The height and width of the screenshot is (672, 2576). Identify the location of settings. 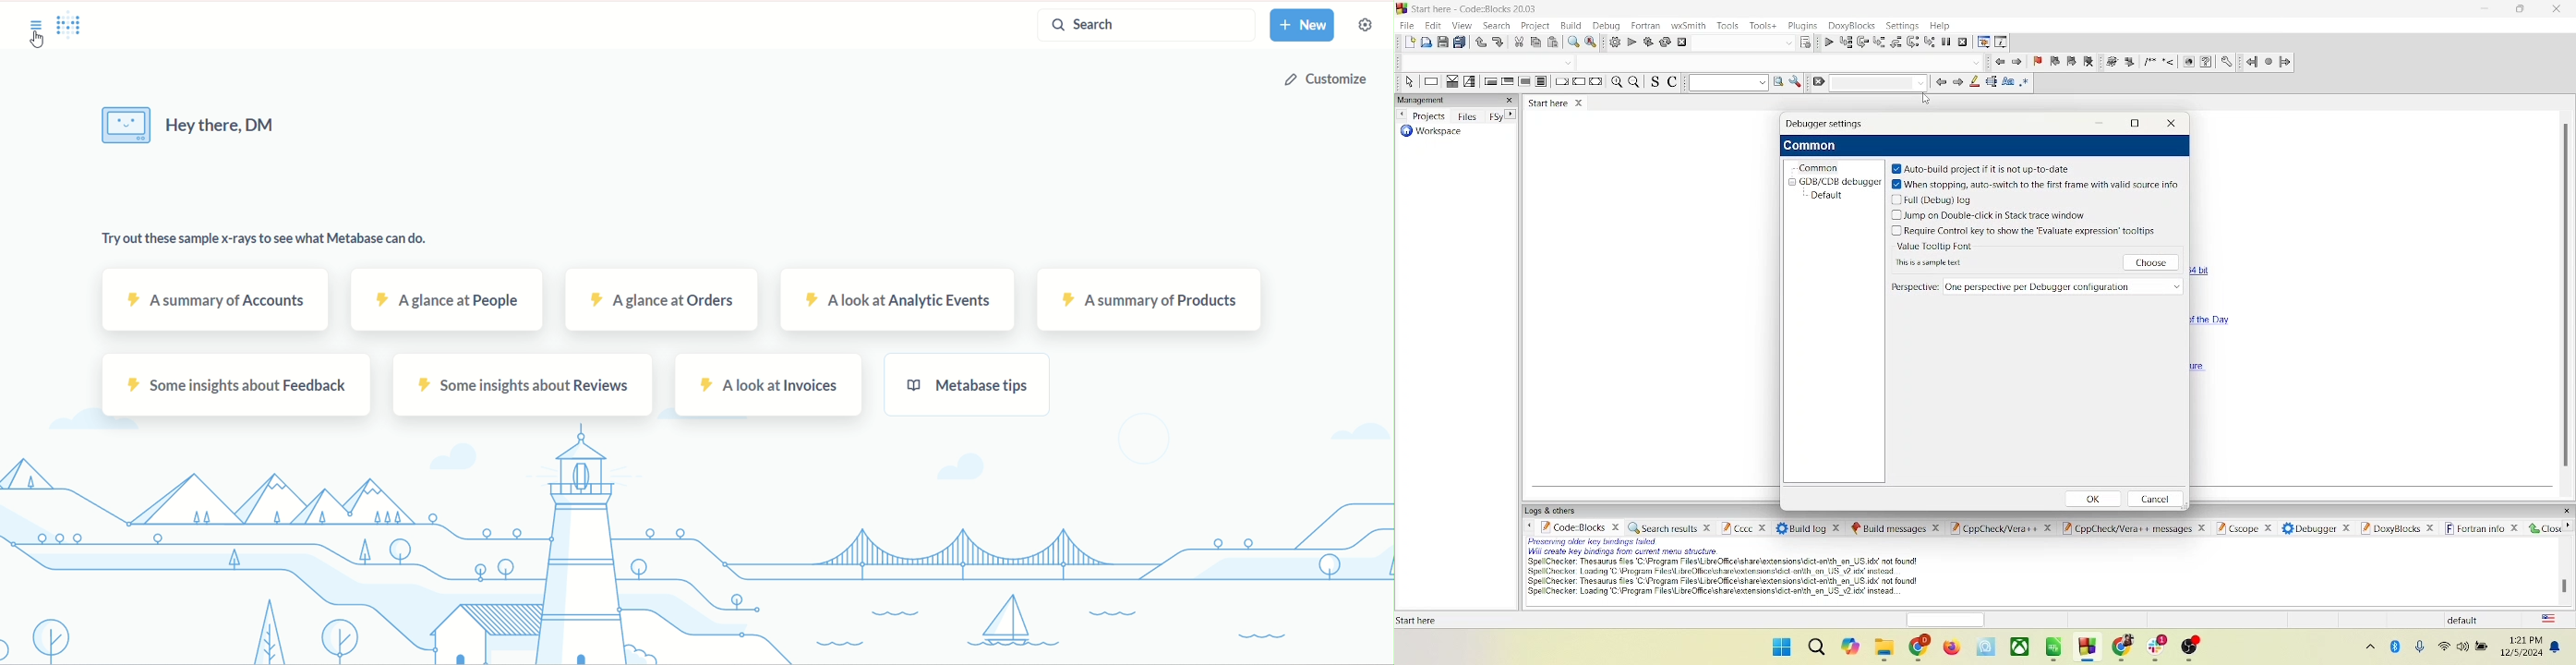
(2224, 60).